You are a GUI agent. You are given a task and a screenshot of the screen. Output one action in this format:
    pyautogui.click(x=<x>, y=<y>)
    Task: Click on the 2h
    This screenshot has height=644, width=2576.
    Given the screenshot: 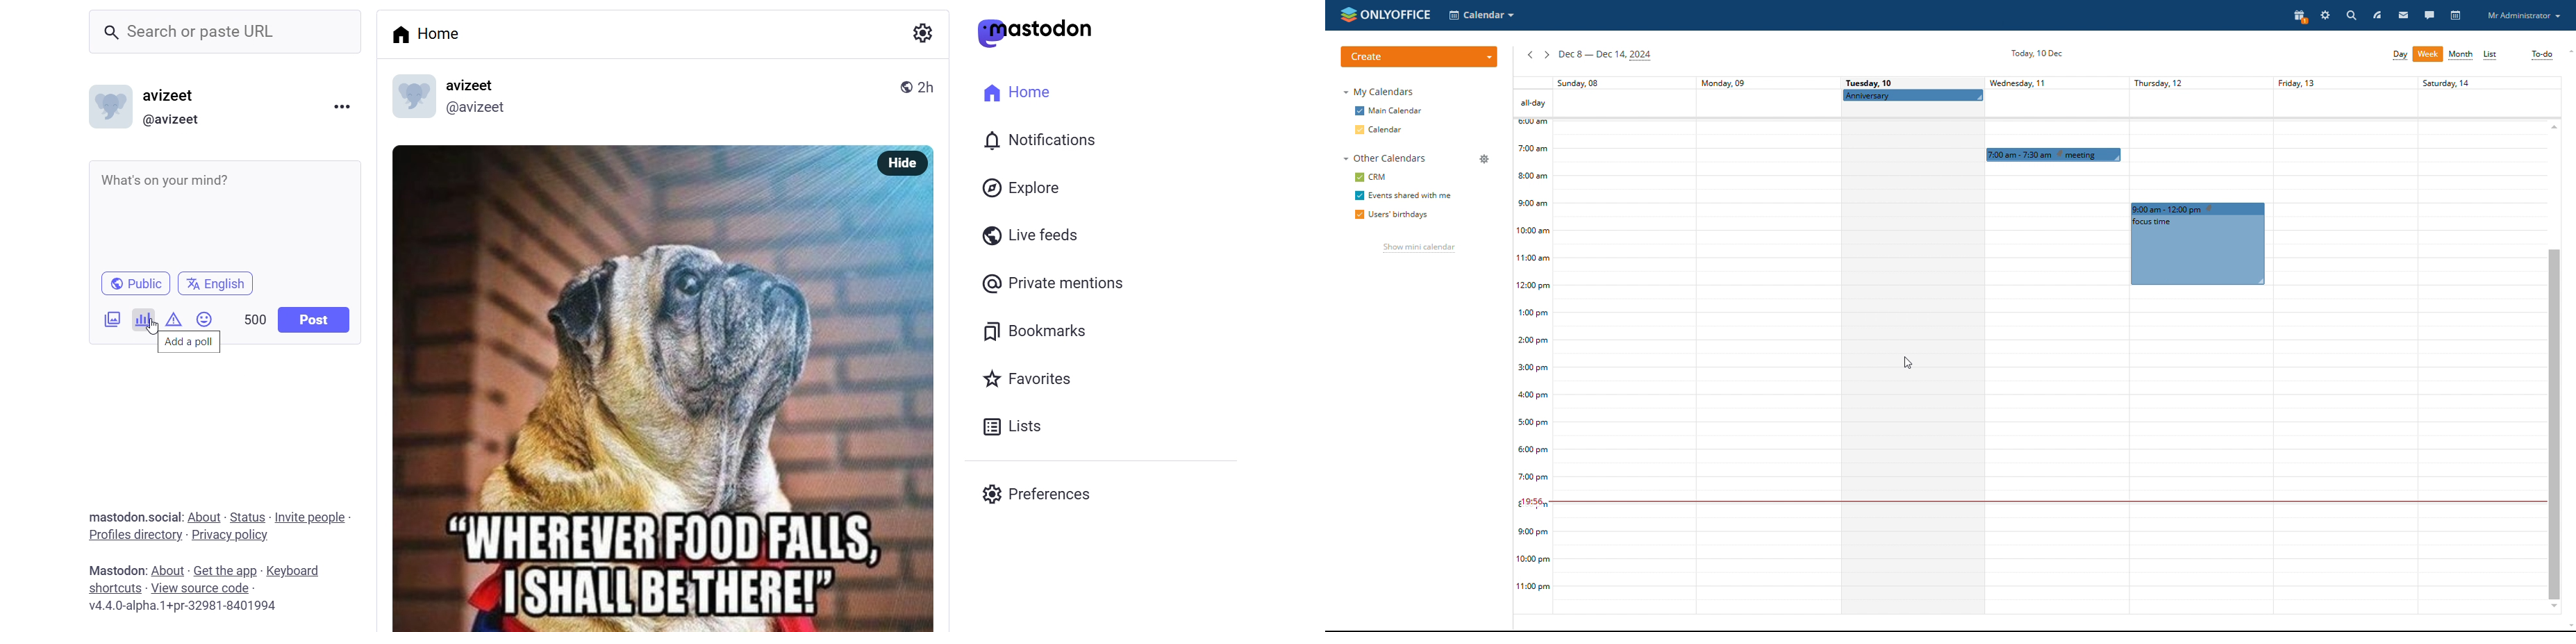 What is the action you would take?
    pyautogui.click(x=931, y=81)
    